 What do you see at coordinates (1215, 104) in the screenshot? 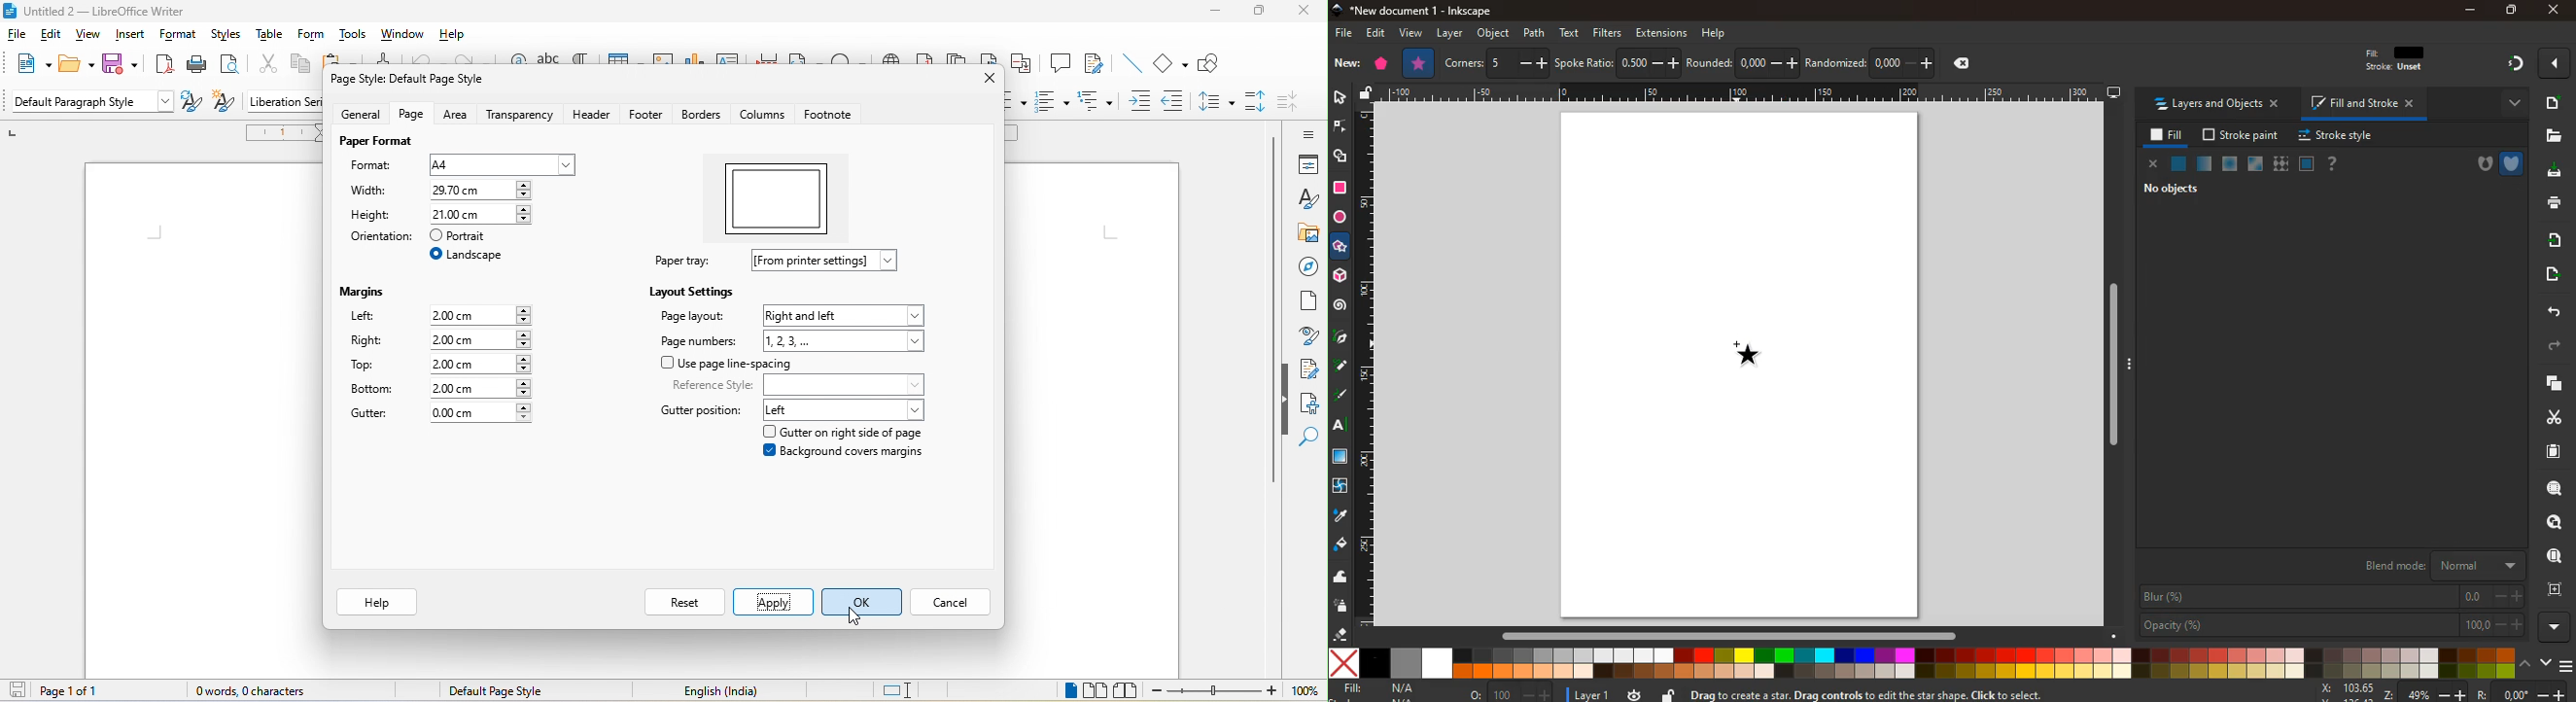
I see `set line spacing` at bounding box center [1215, 104].